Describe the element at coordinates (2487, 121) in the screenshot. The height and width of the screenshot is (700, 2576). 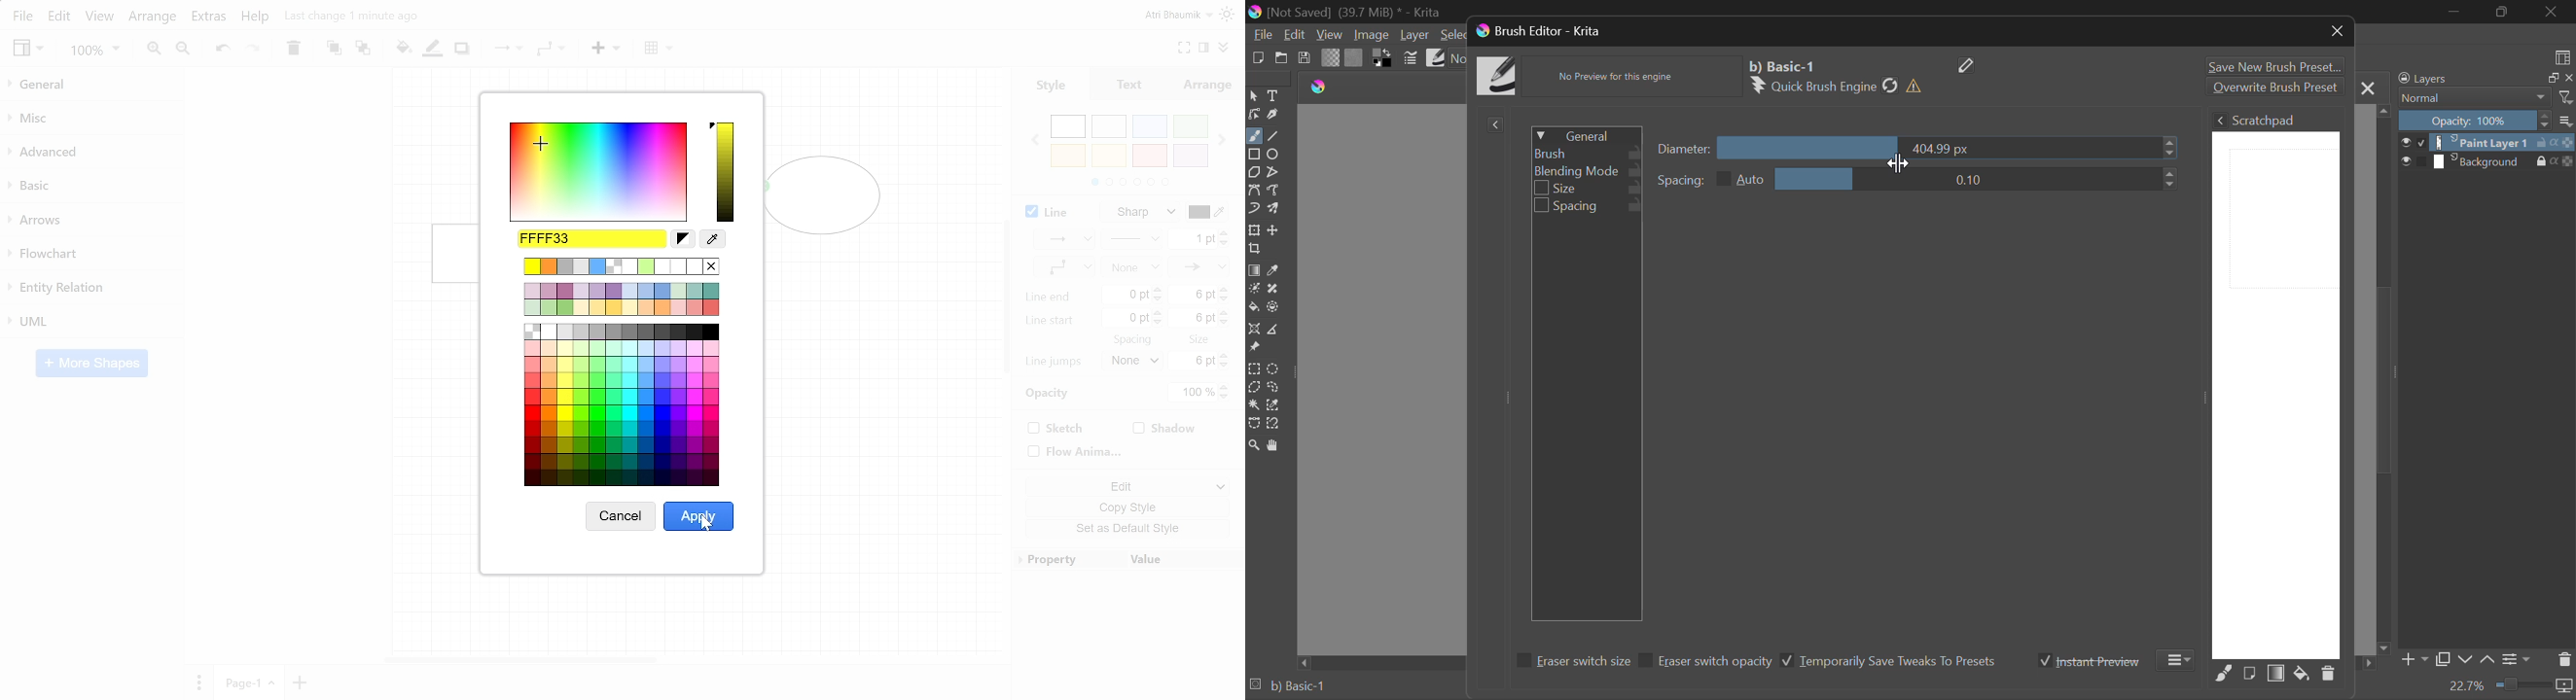
I see `Opacity` at that location.